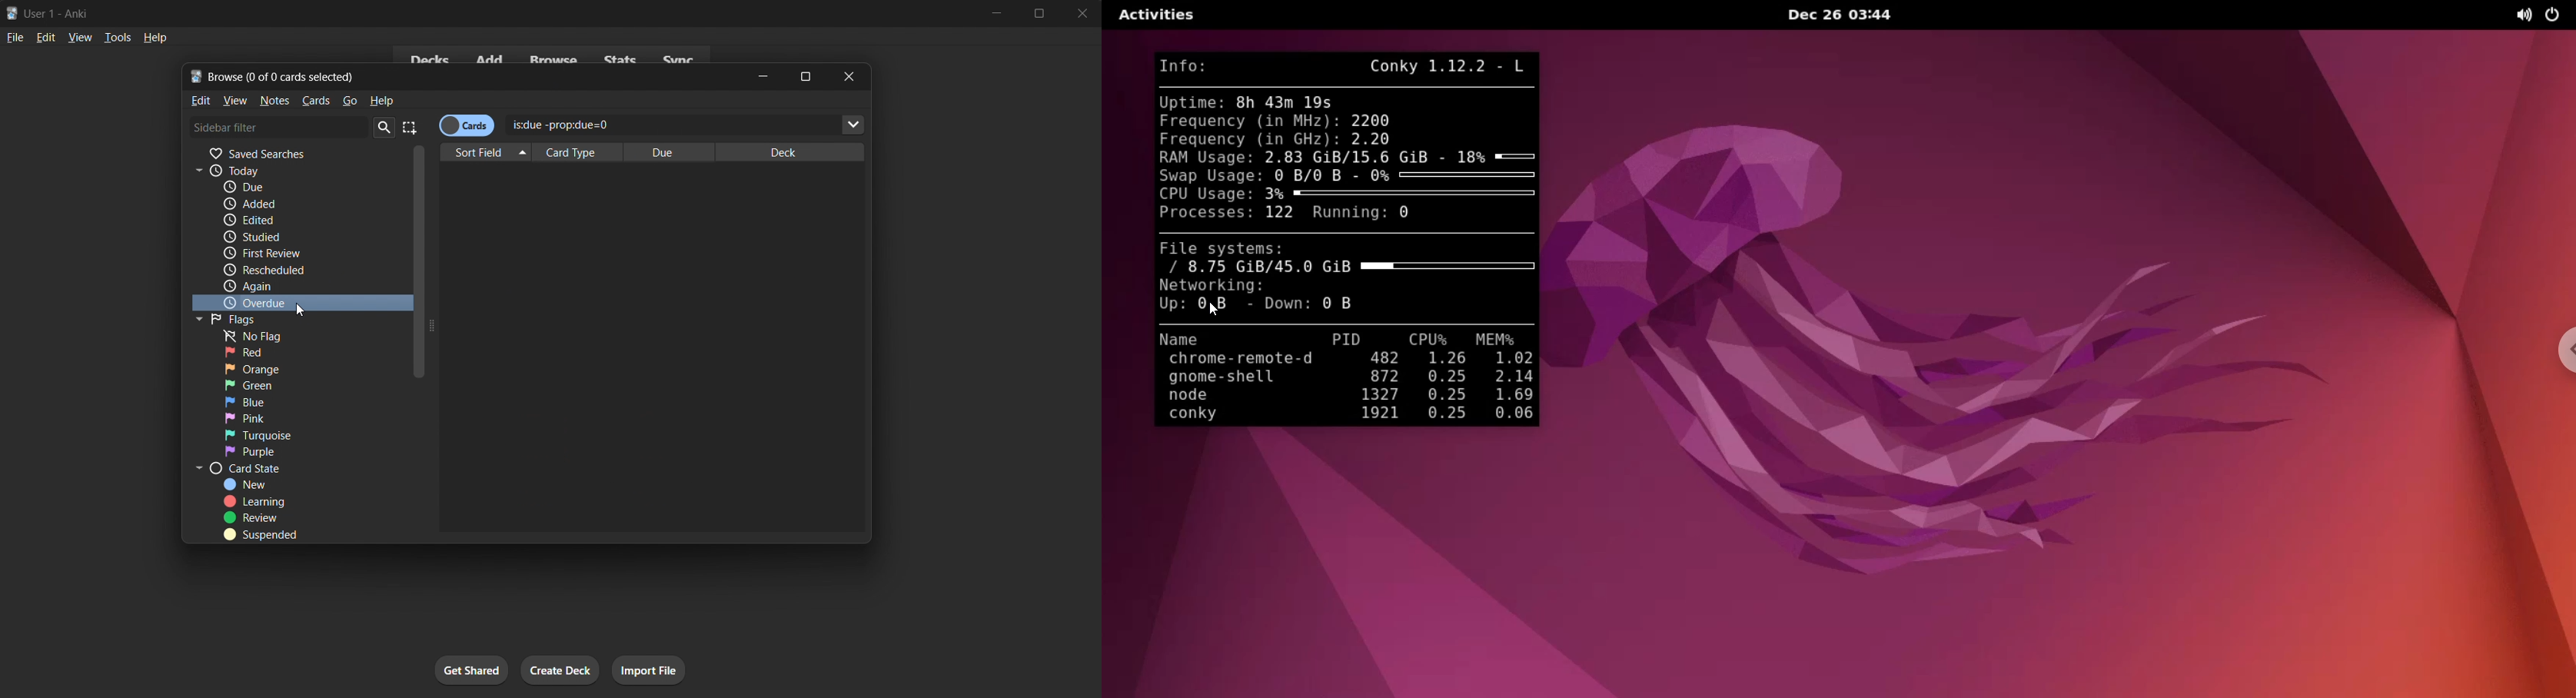  I want to click on pink , so click(269, 417).